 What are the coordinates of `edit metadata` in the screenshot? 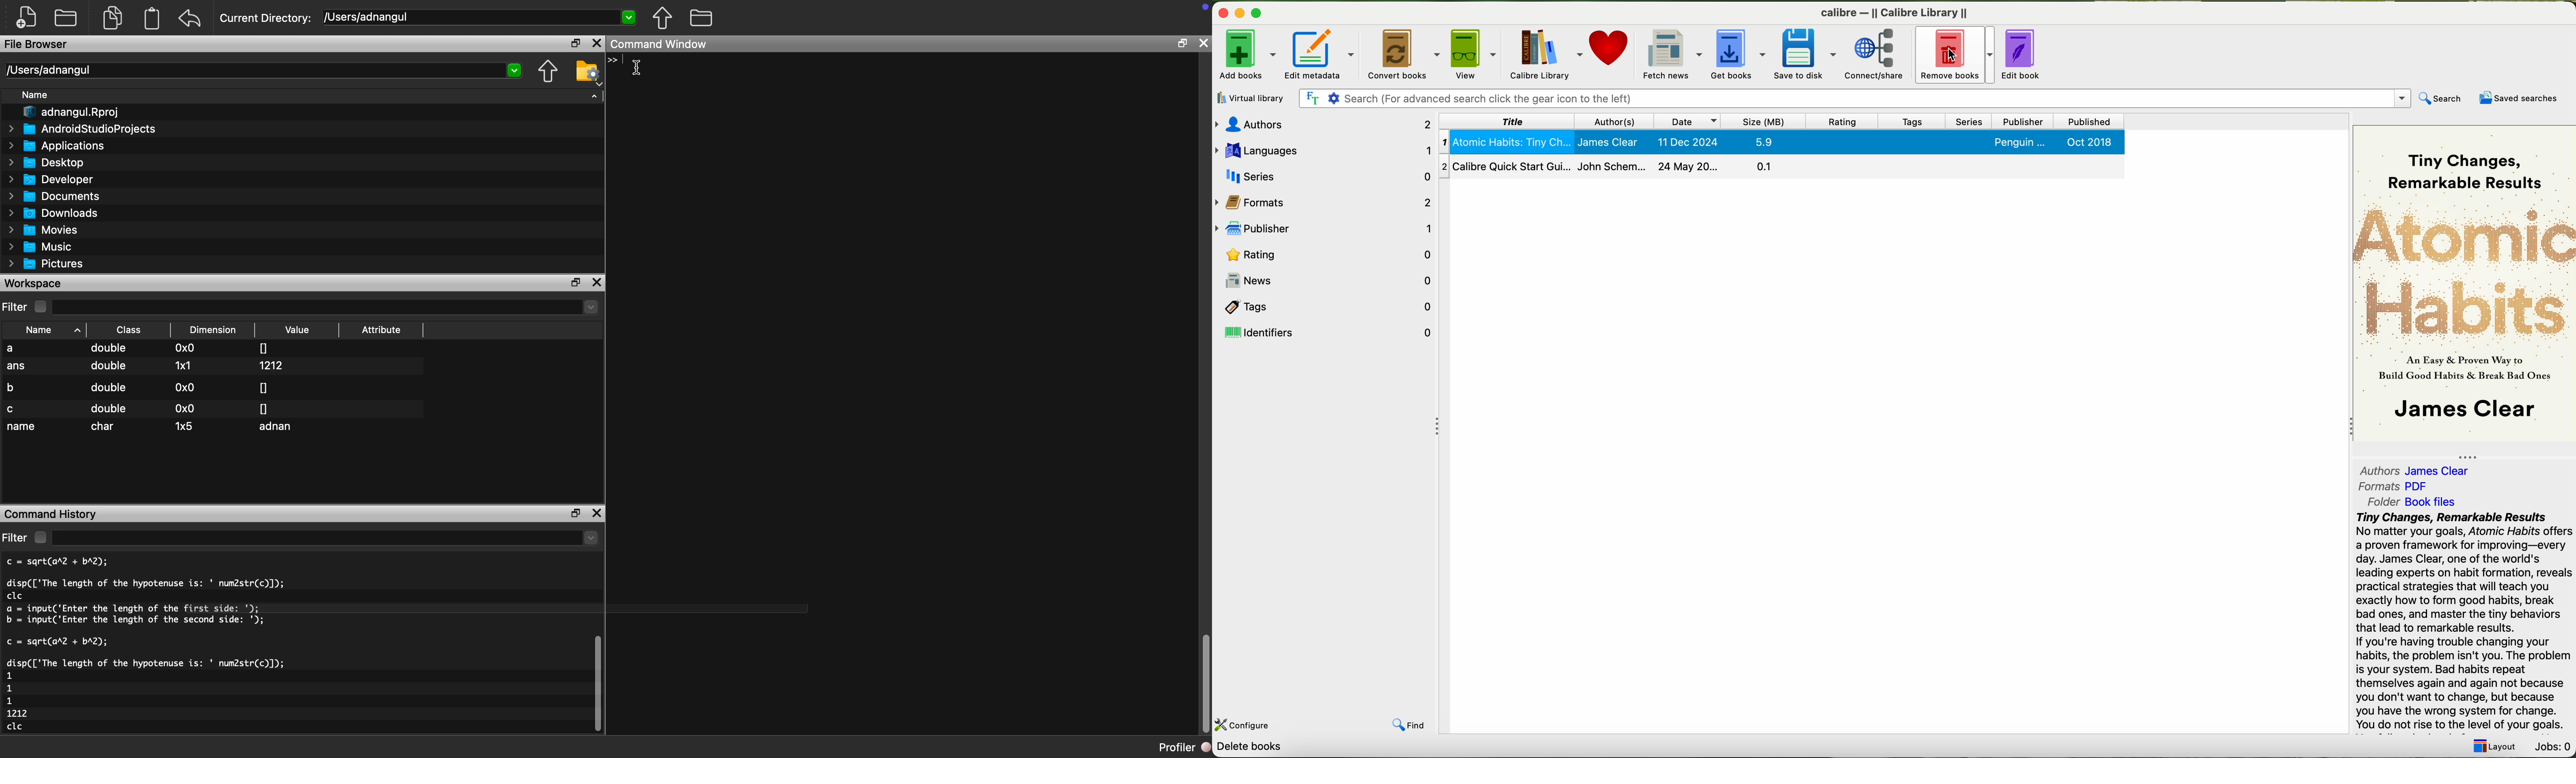 It's located at (1318, 55).